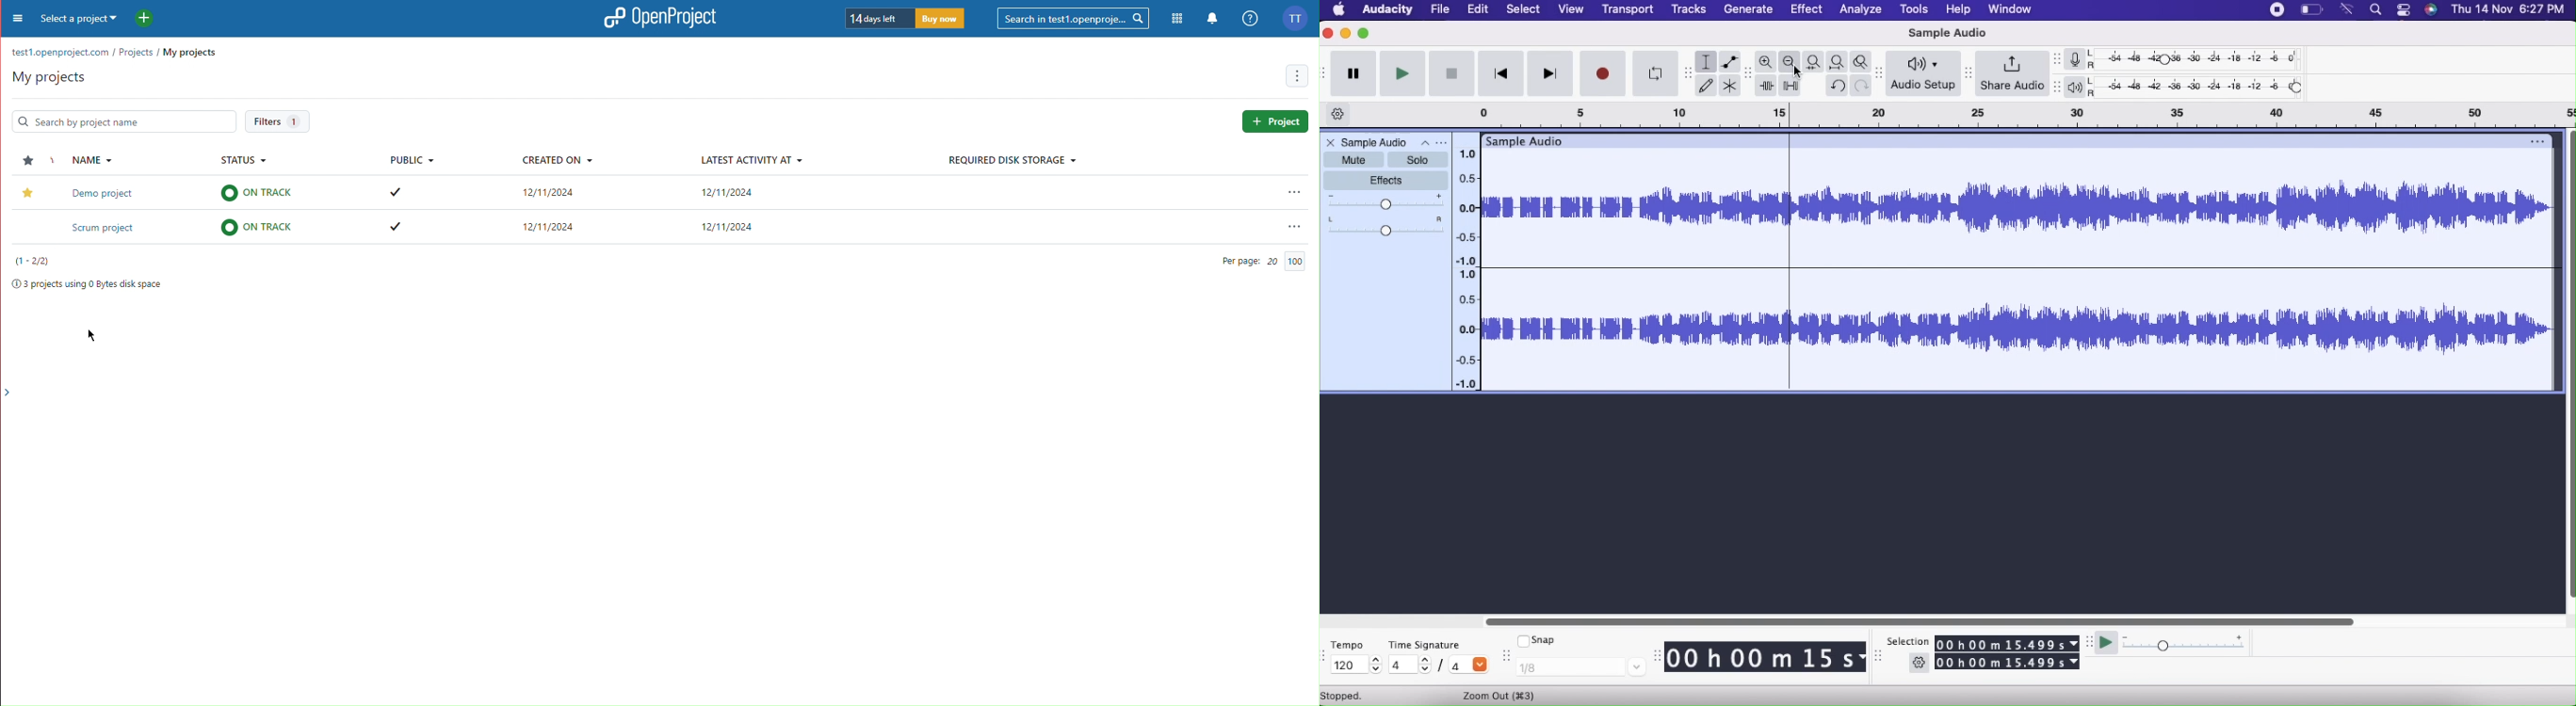 This screenshot has width=2576, height=728. Describe the element at coordinates (2510, 11) in the screenshot. I see `Thu 14 Nov 6:27 PM` at that location.